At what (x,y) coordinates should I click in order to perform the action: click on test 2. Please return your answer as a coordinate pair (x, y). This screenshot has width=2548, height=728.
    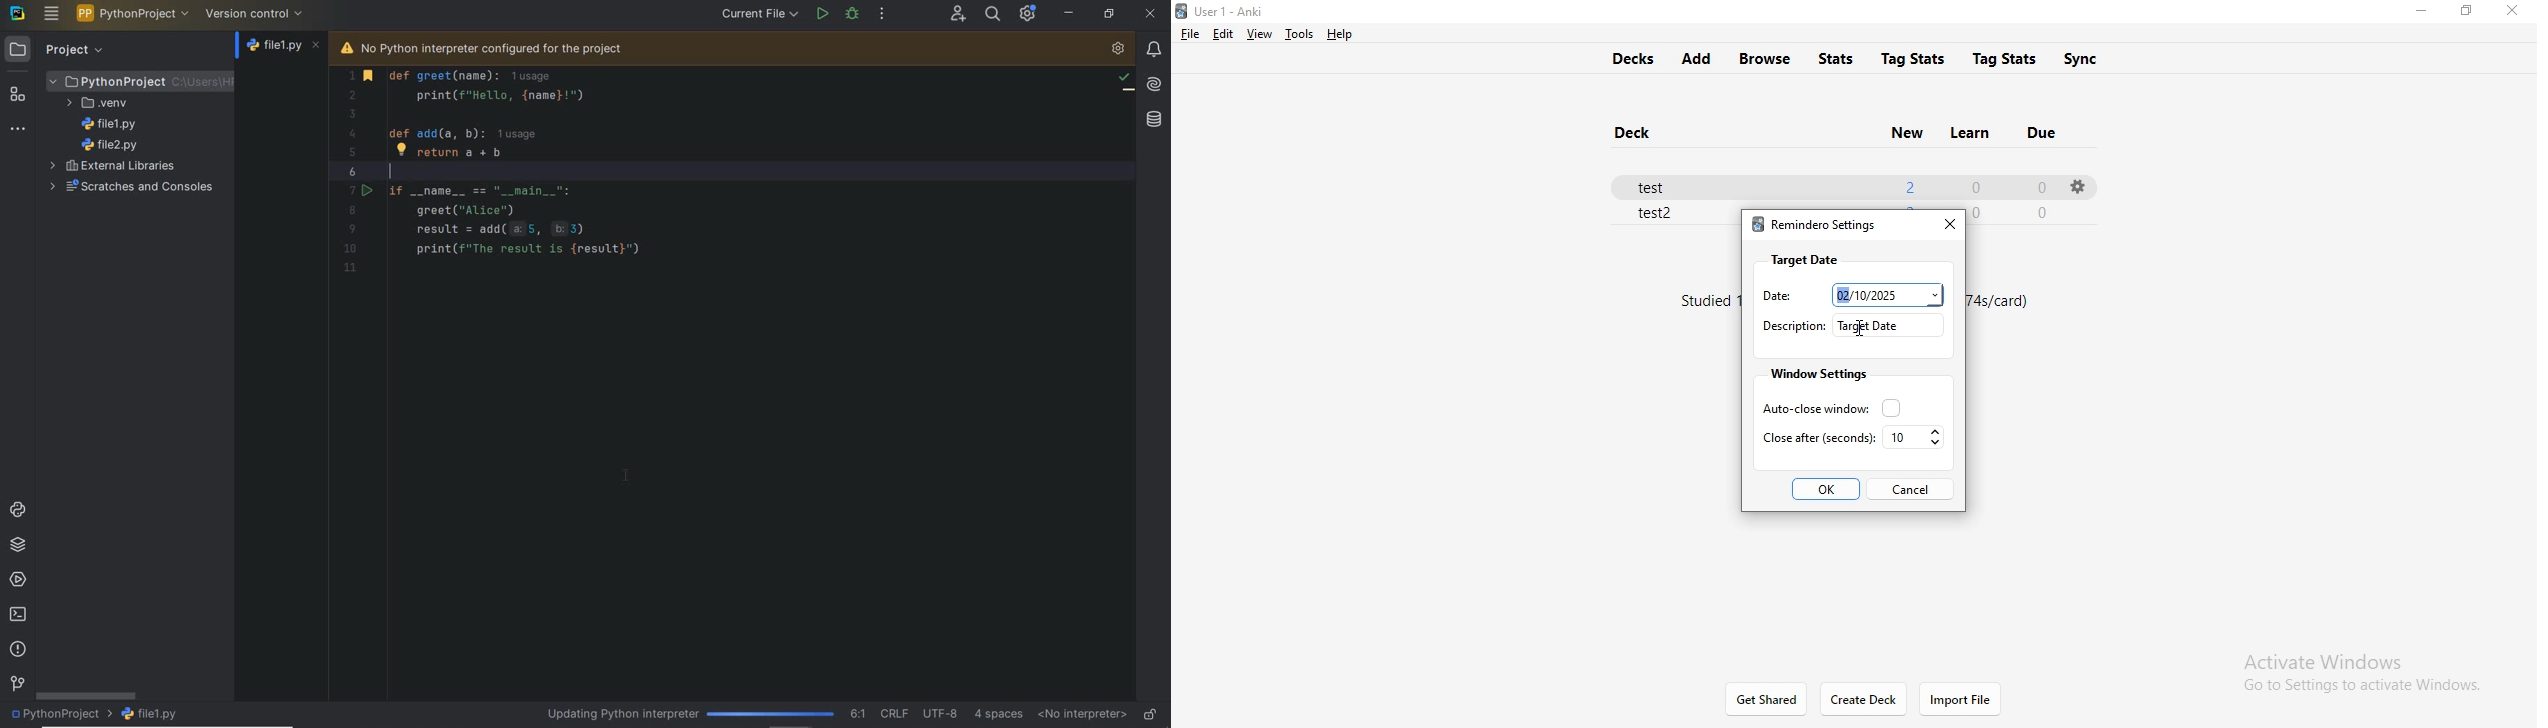
    Looking at the image, I should click on (1657, 215).